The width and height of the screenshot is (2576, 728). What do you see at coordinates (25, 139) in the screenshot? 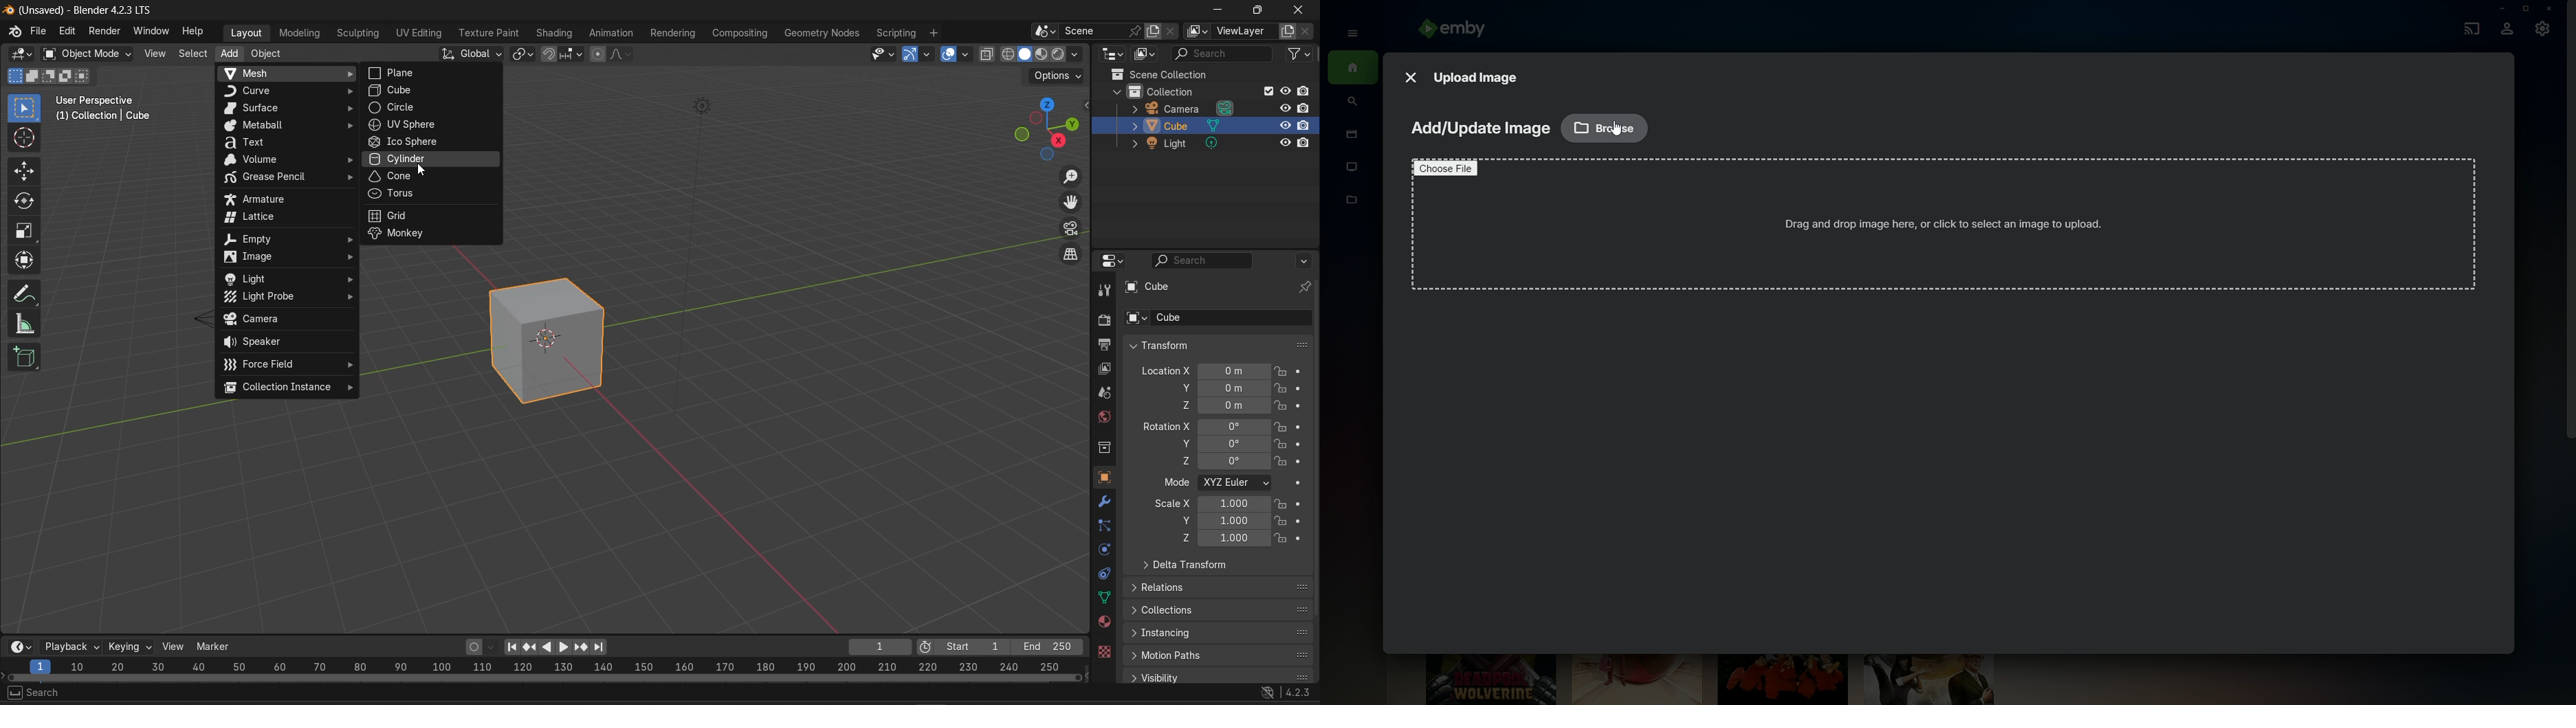
I see `cursor` at bounding box center [25, 139].